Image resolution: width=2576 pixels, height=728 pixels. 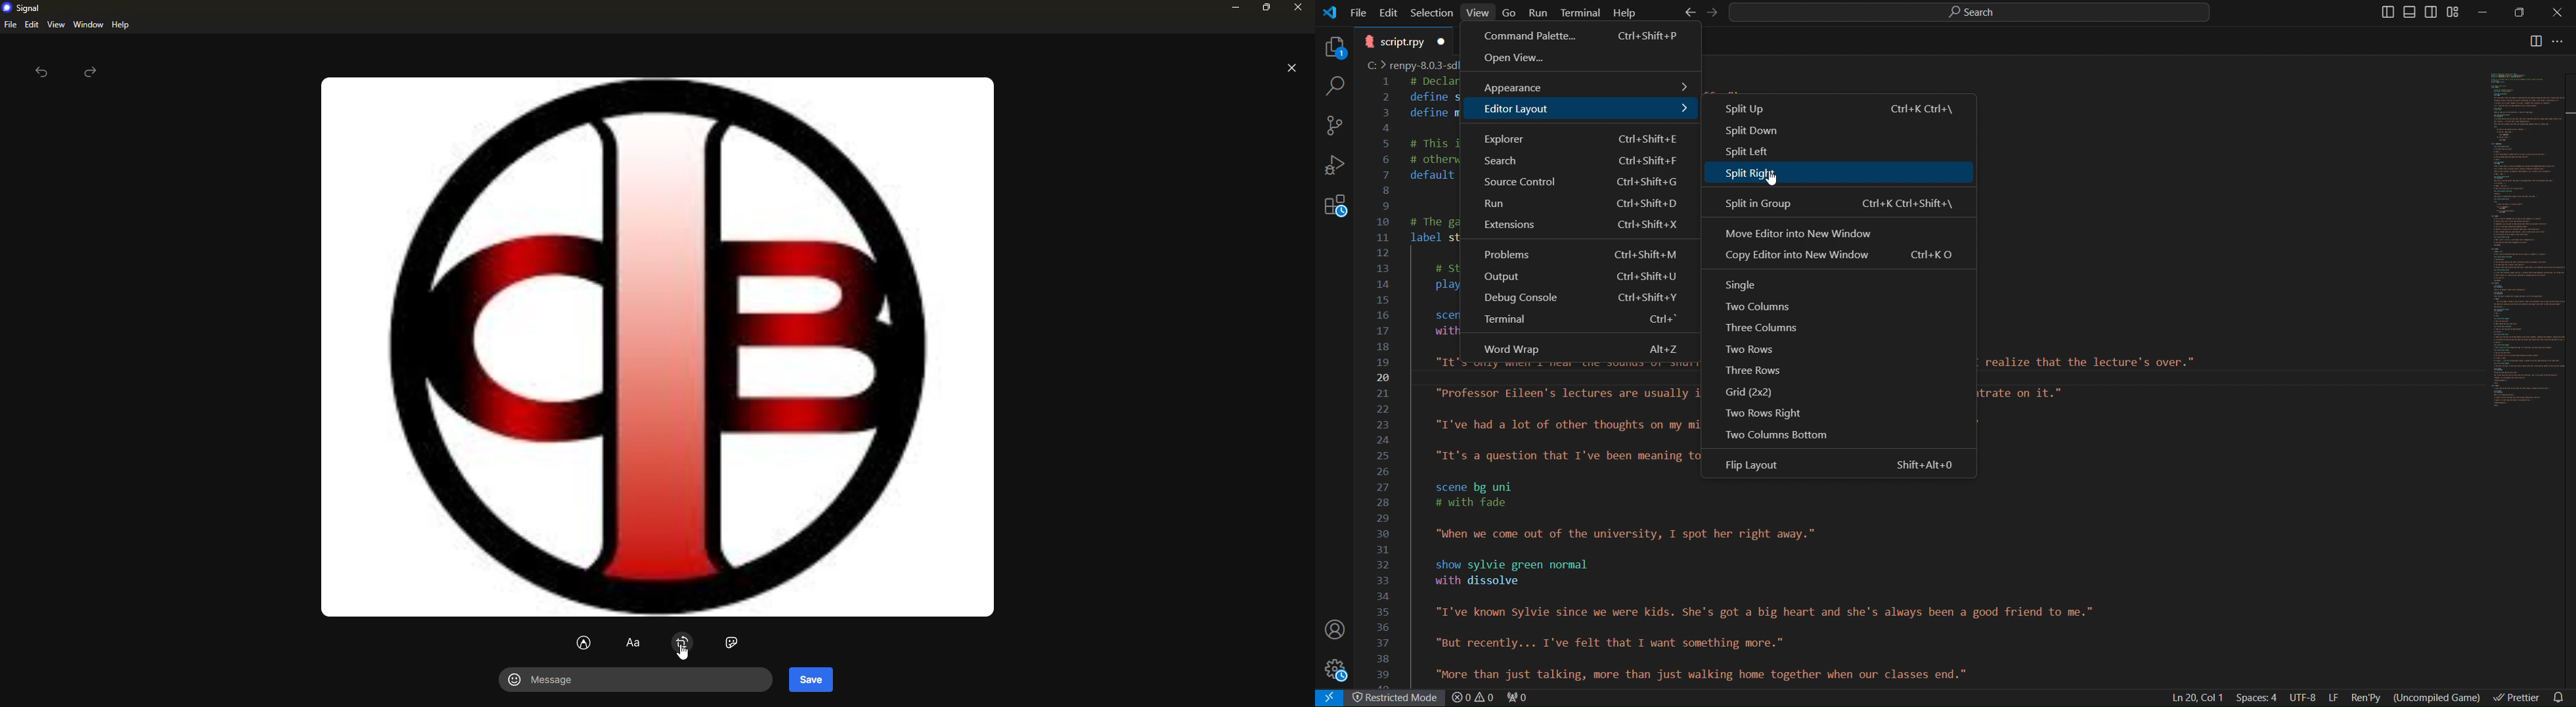 What do you see at coordinates (873, 646) in the screenshot?
I see `cursor` at bounding box center [873, 646].